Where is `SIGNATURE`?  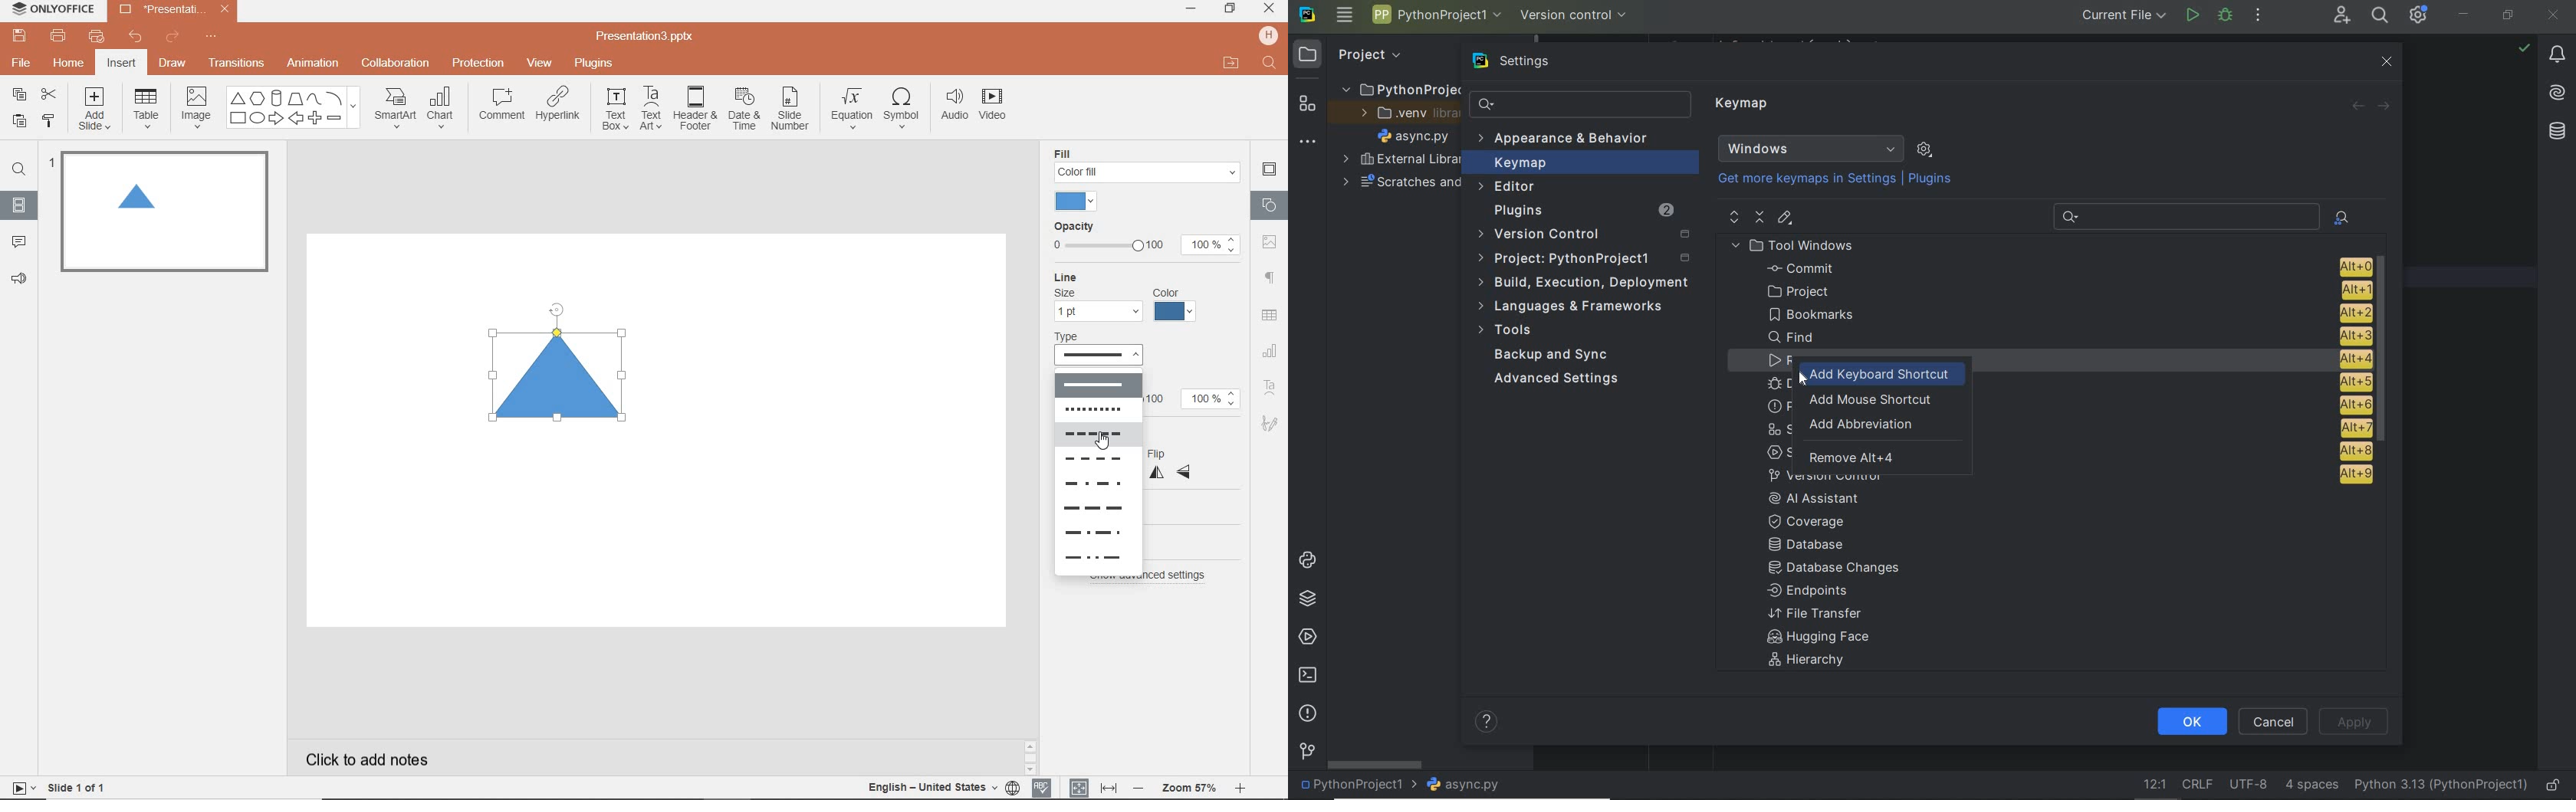 SIGNATURE is located at coordinates (1272, 422).